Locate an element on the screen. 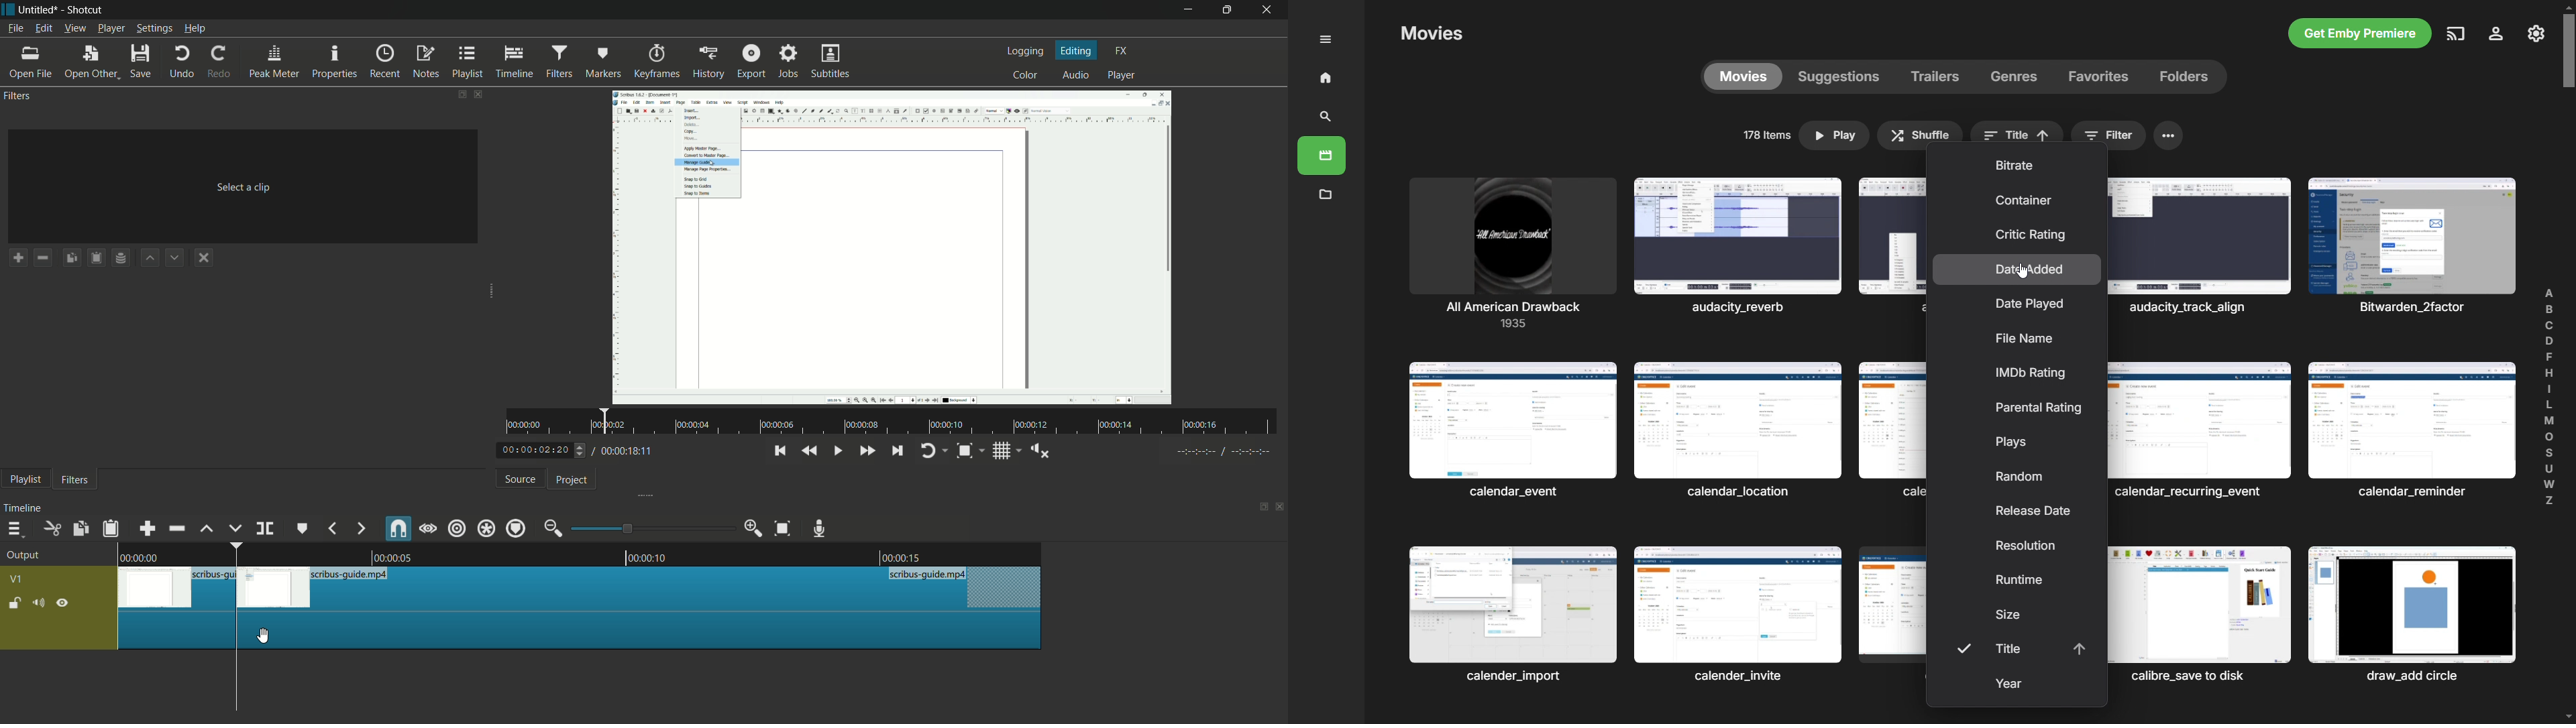 The height and width of the screenshot is (728, 2576). move filter up is located at coordinates (148, 257).